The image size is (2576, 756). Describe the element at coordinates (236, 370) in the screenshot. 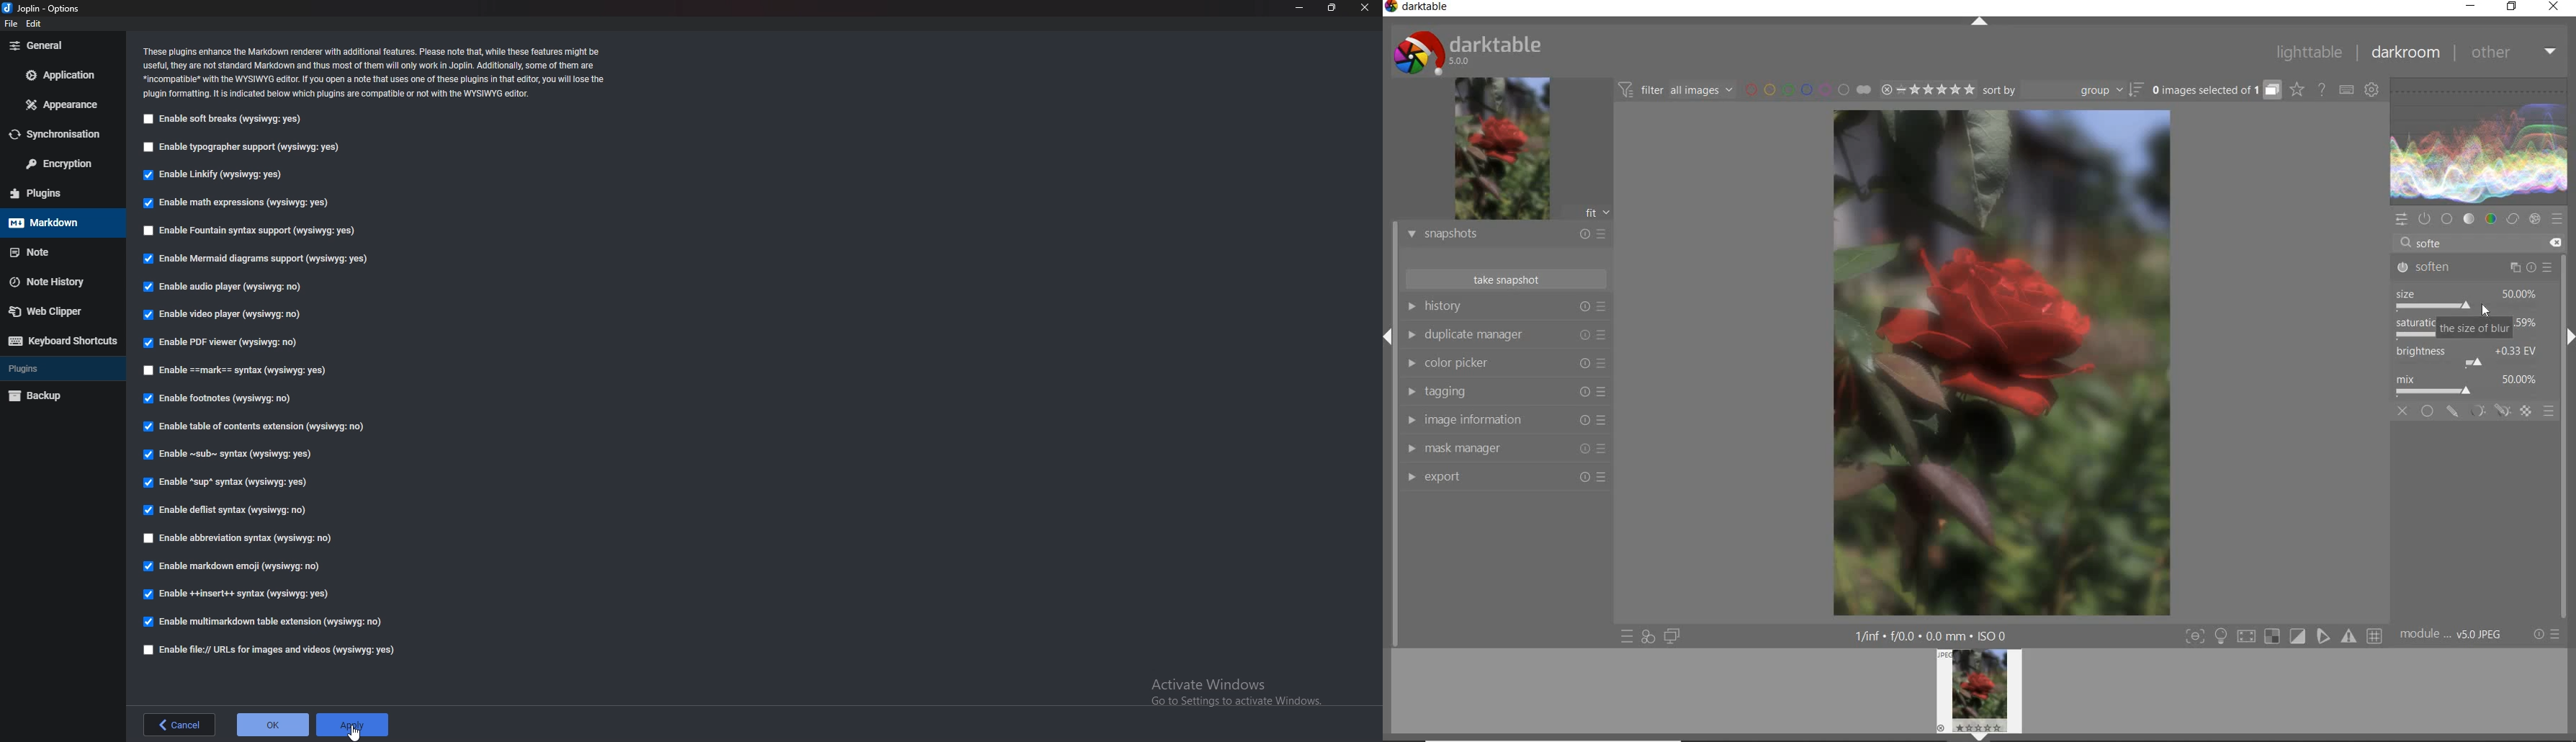

I see `Enable Mark Syntax` at that location.